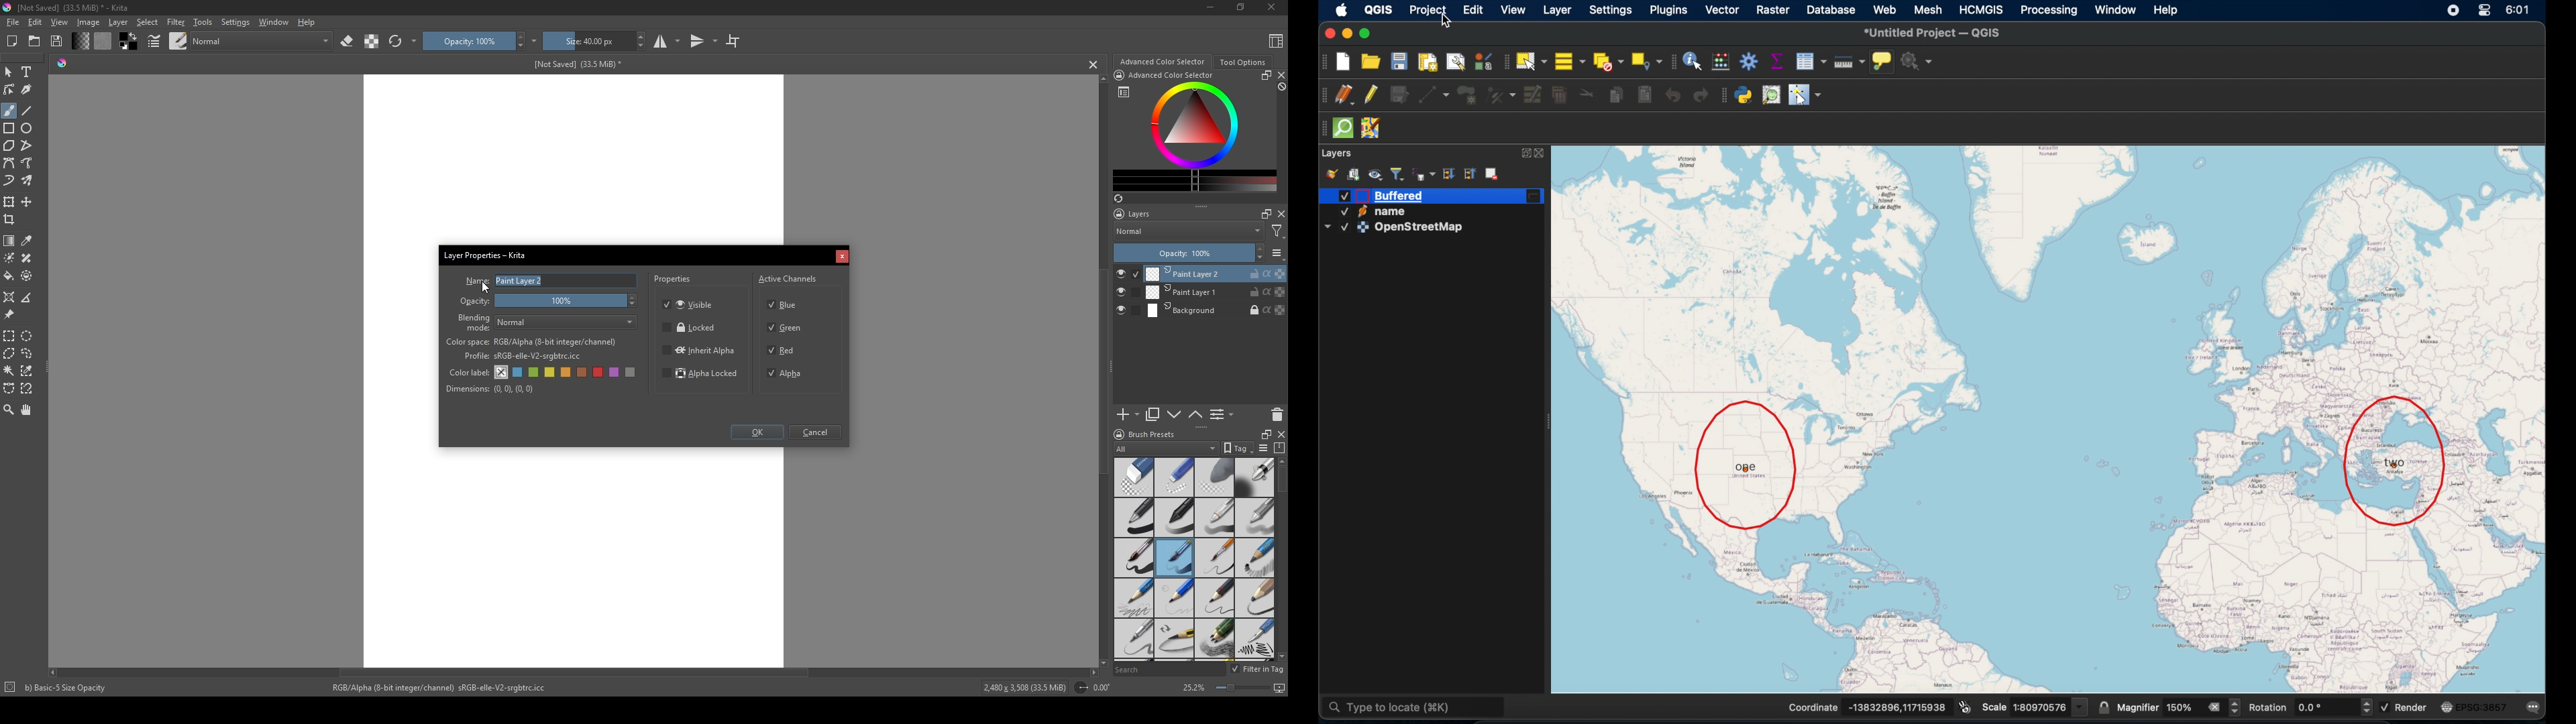 The image size is (2576, 728). What do you see at coordinates (12, 219) in the screenshot?
I see `crop` at bounding box center [12, 219].